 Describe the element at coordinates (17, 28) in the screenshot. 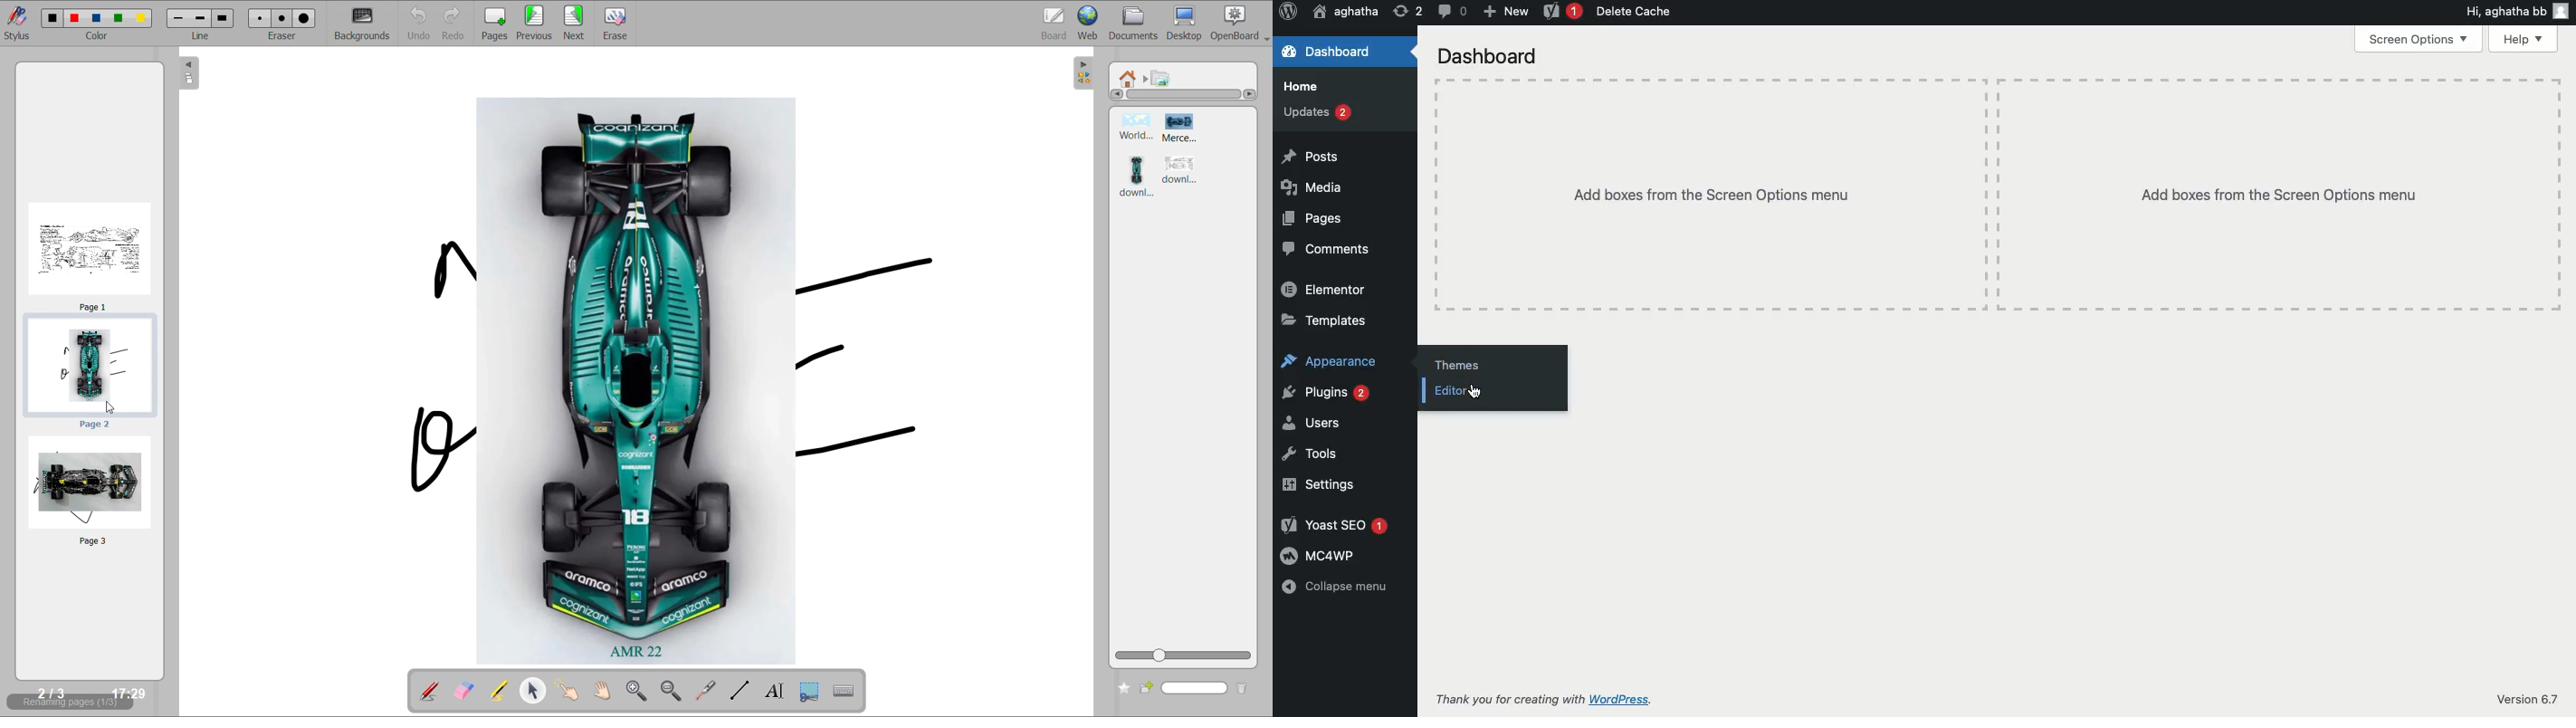

I see `stylus` at that location.